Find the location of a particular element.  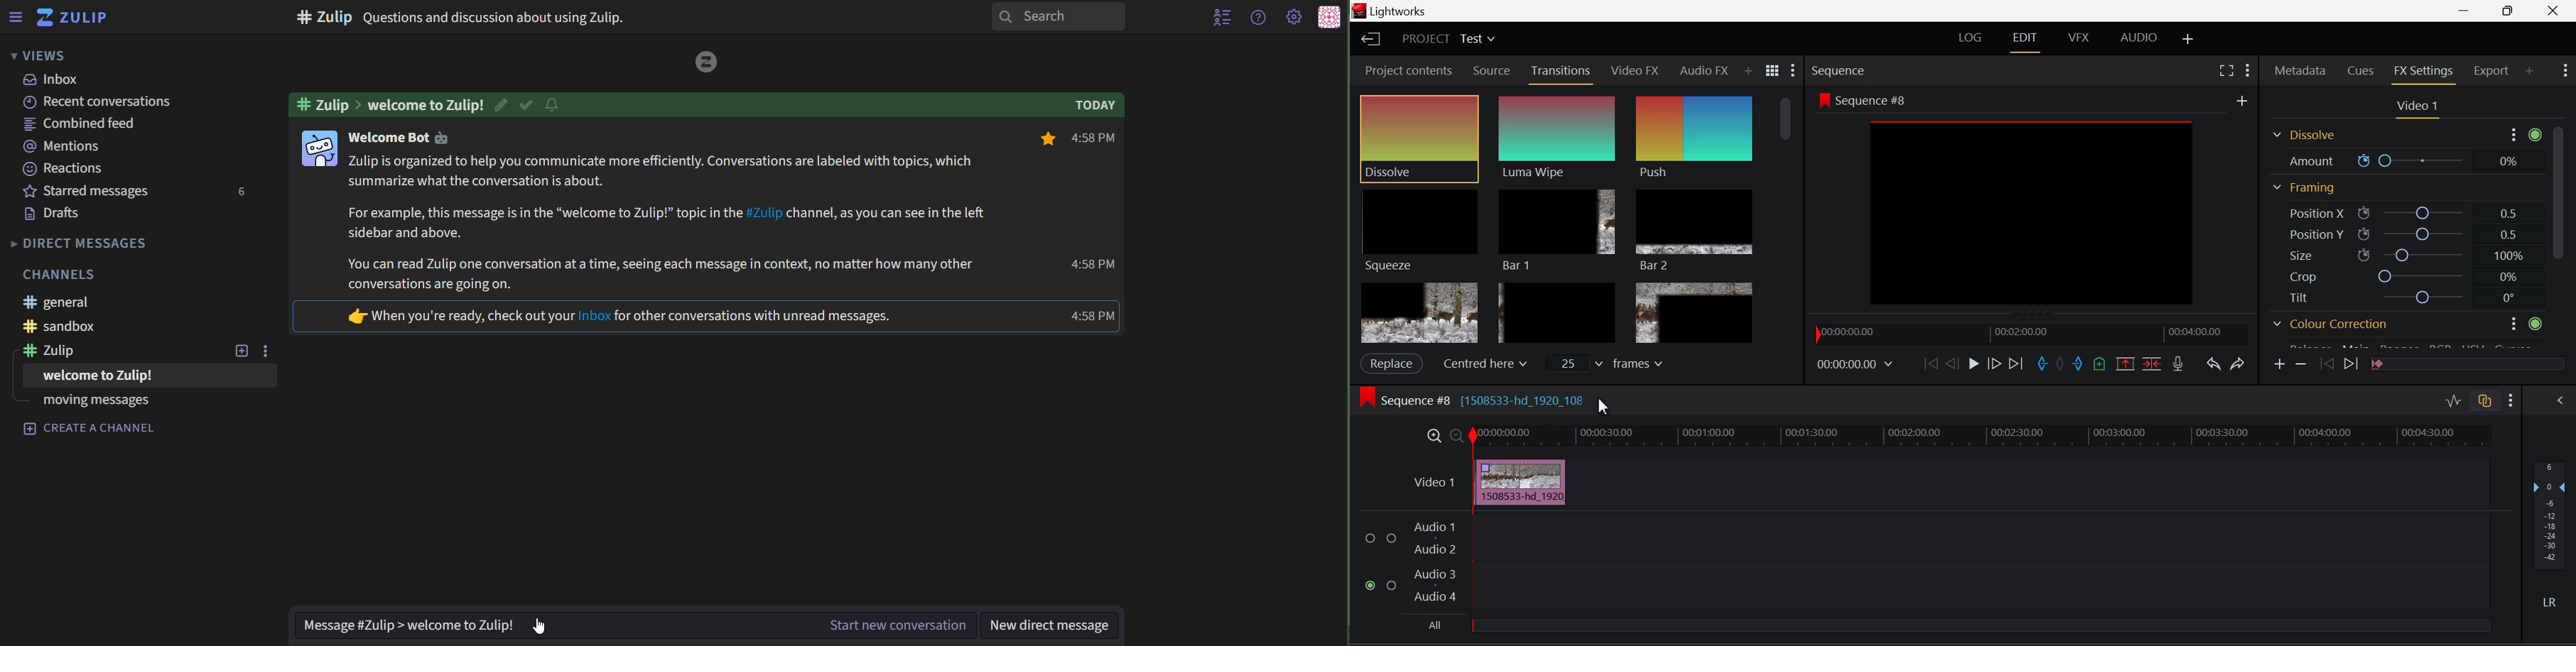

text is located at coordinates (64, 168).